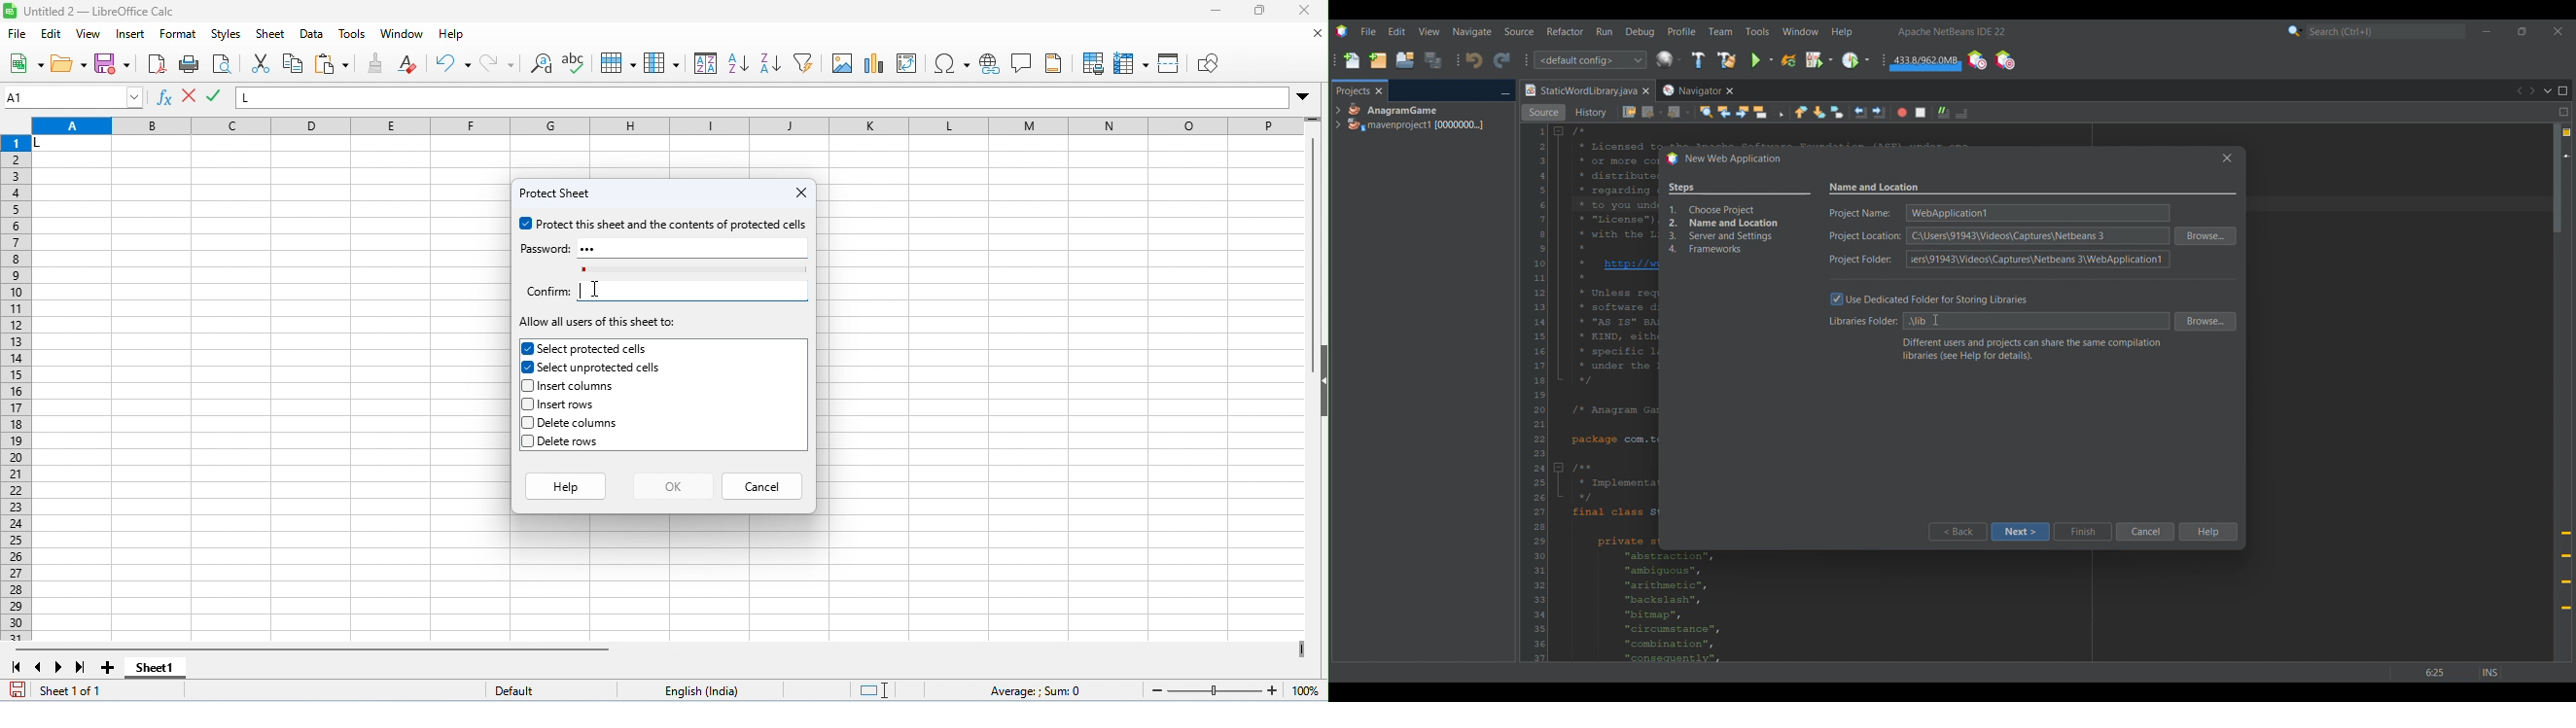 This screenshot has height=728, width=2576. What do you see at coordinates (1301, 649) in the screenshot?
I see `drag to view next columns` at bounding box center [1301, 649].